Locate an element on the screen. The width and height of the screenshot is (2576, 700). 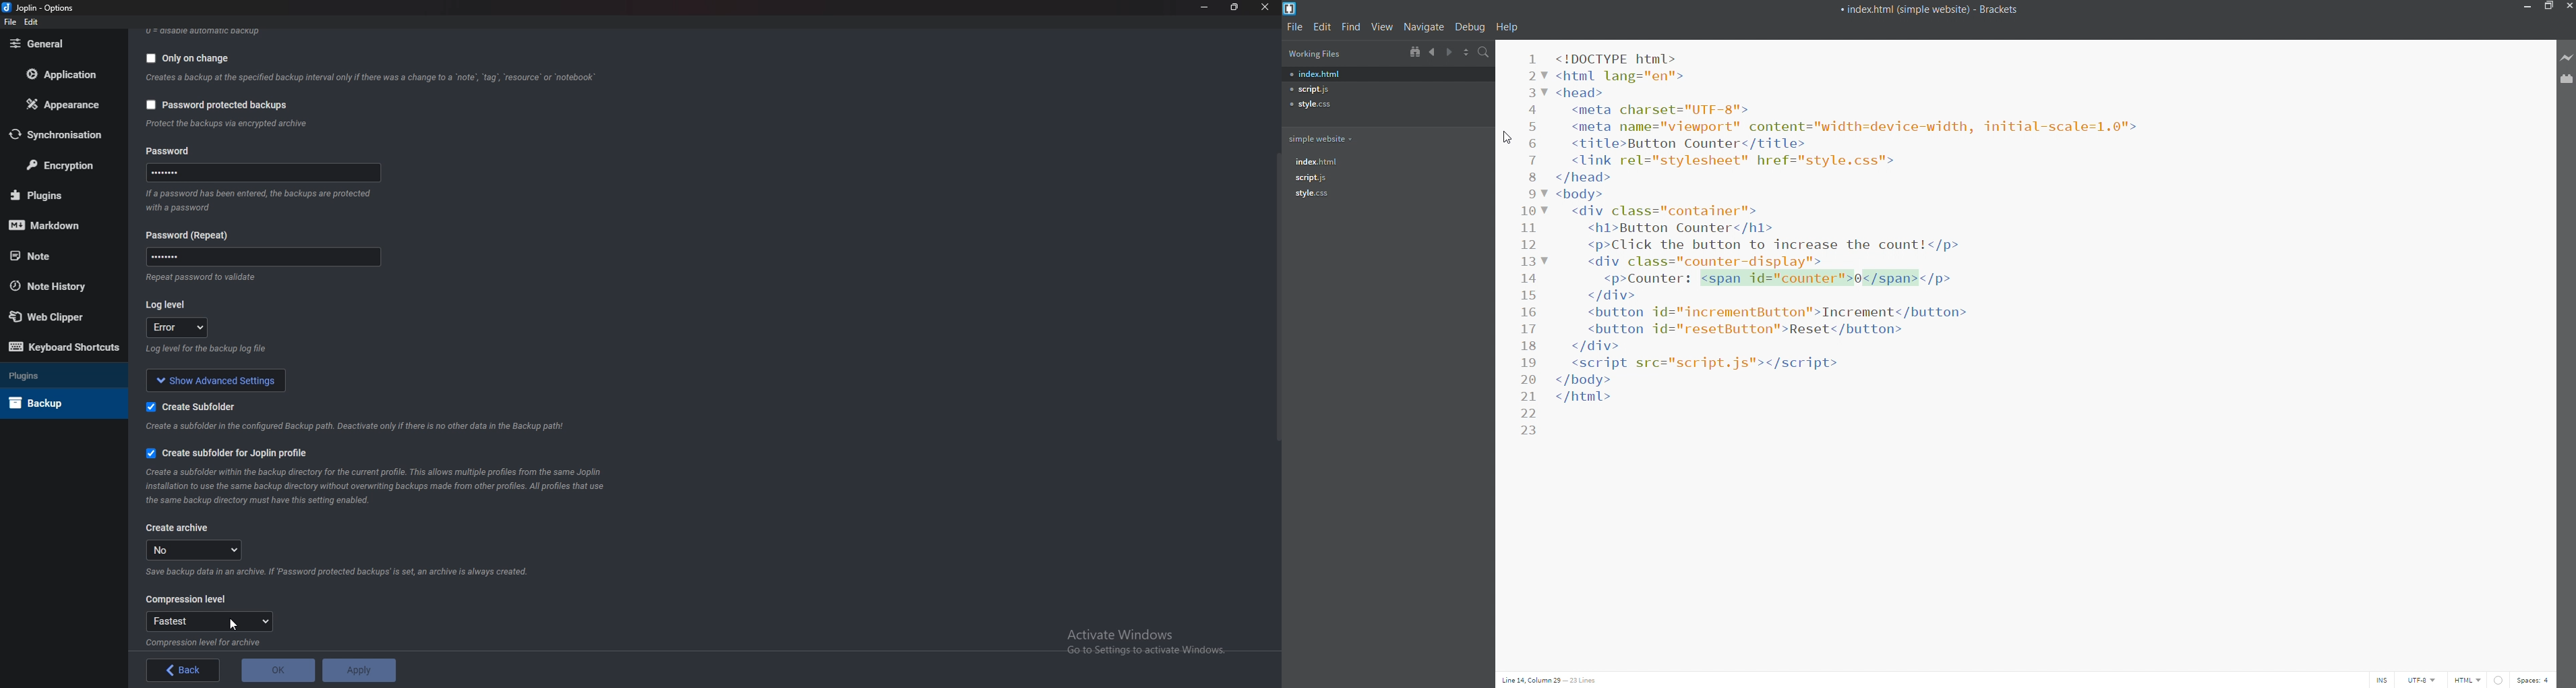
line number is located at coordinates (1531, 246).